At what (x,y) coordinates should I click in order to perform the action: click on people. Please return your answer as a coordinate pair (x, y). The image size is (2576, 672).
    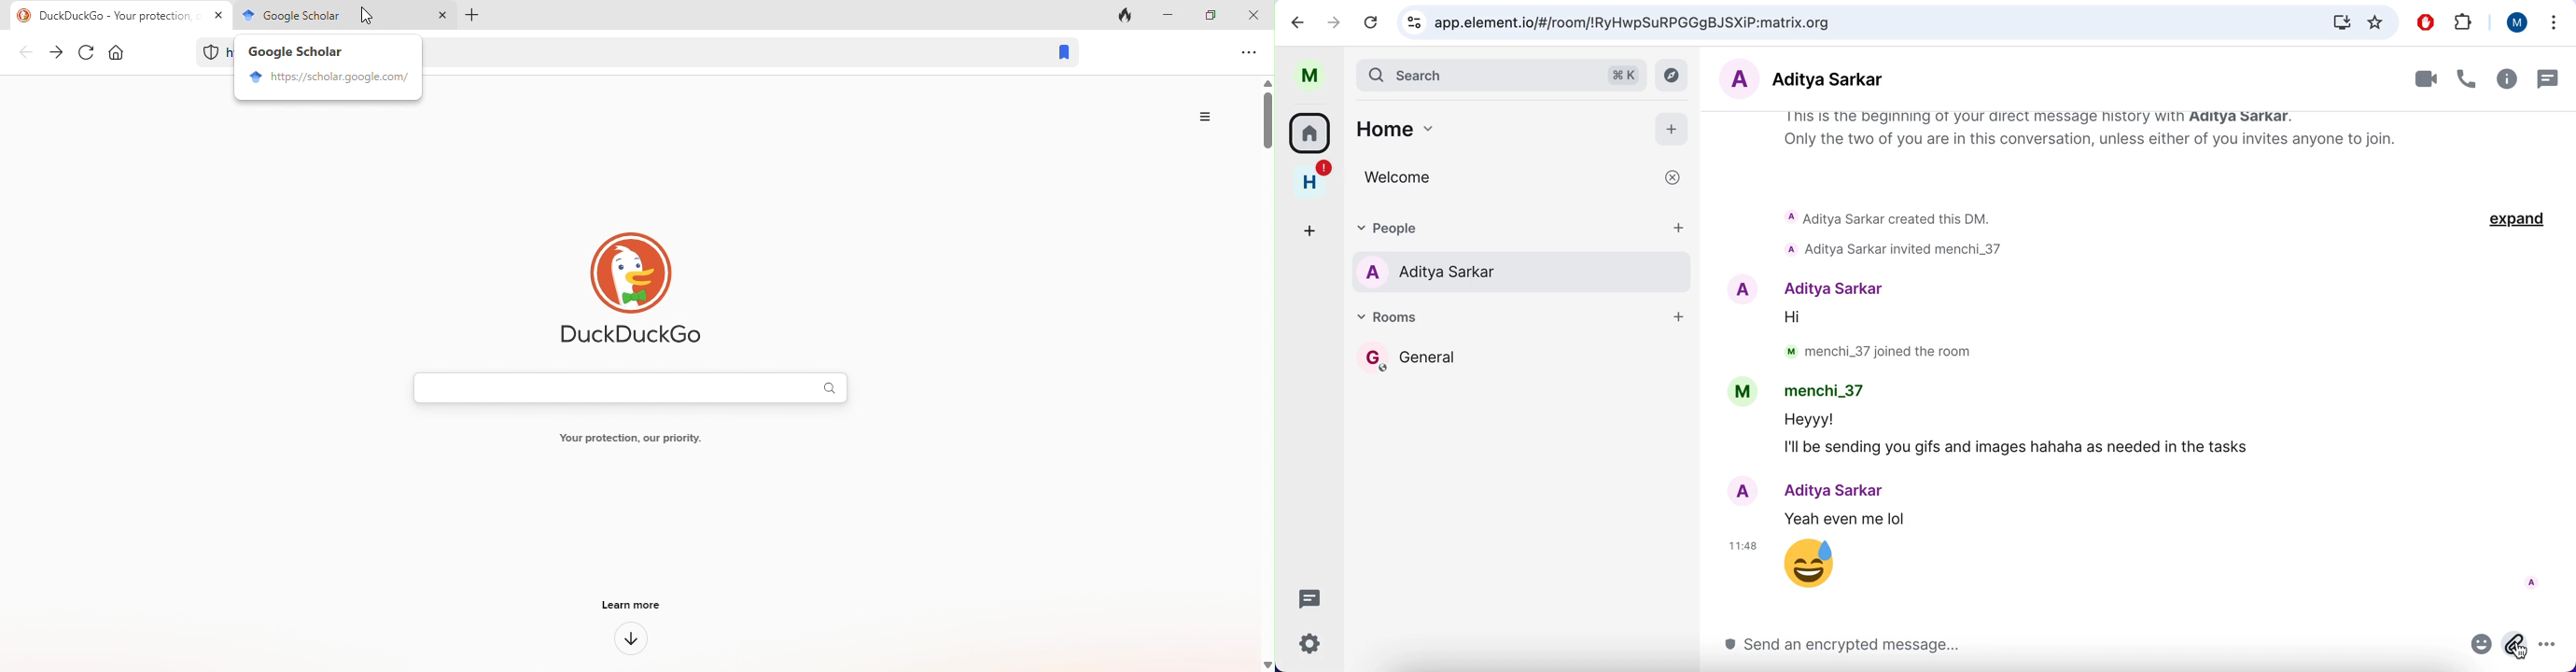
    Looking at the image, I should click on (1525, 272).